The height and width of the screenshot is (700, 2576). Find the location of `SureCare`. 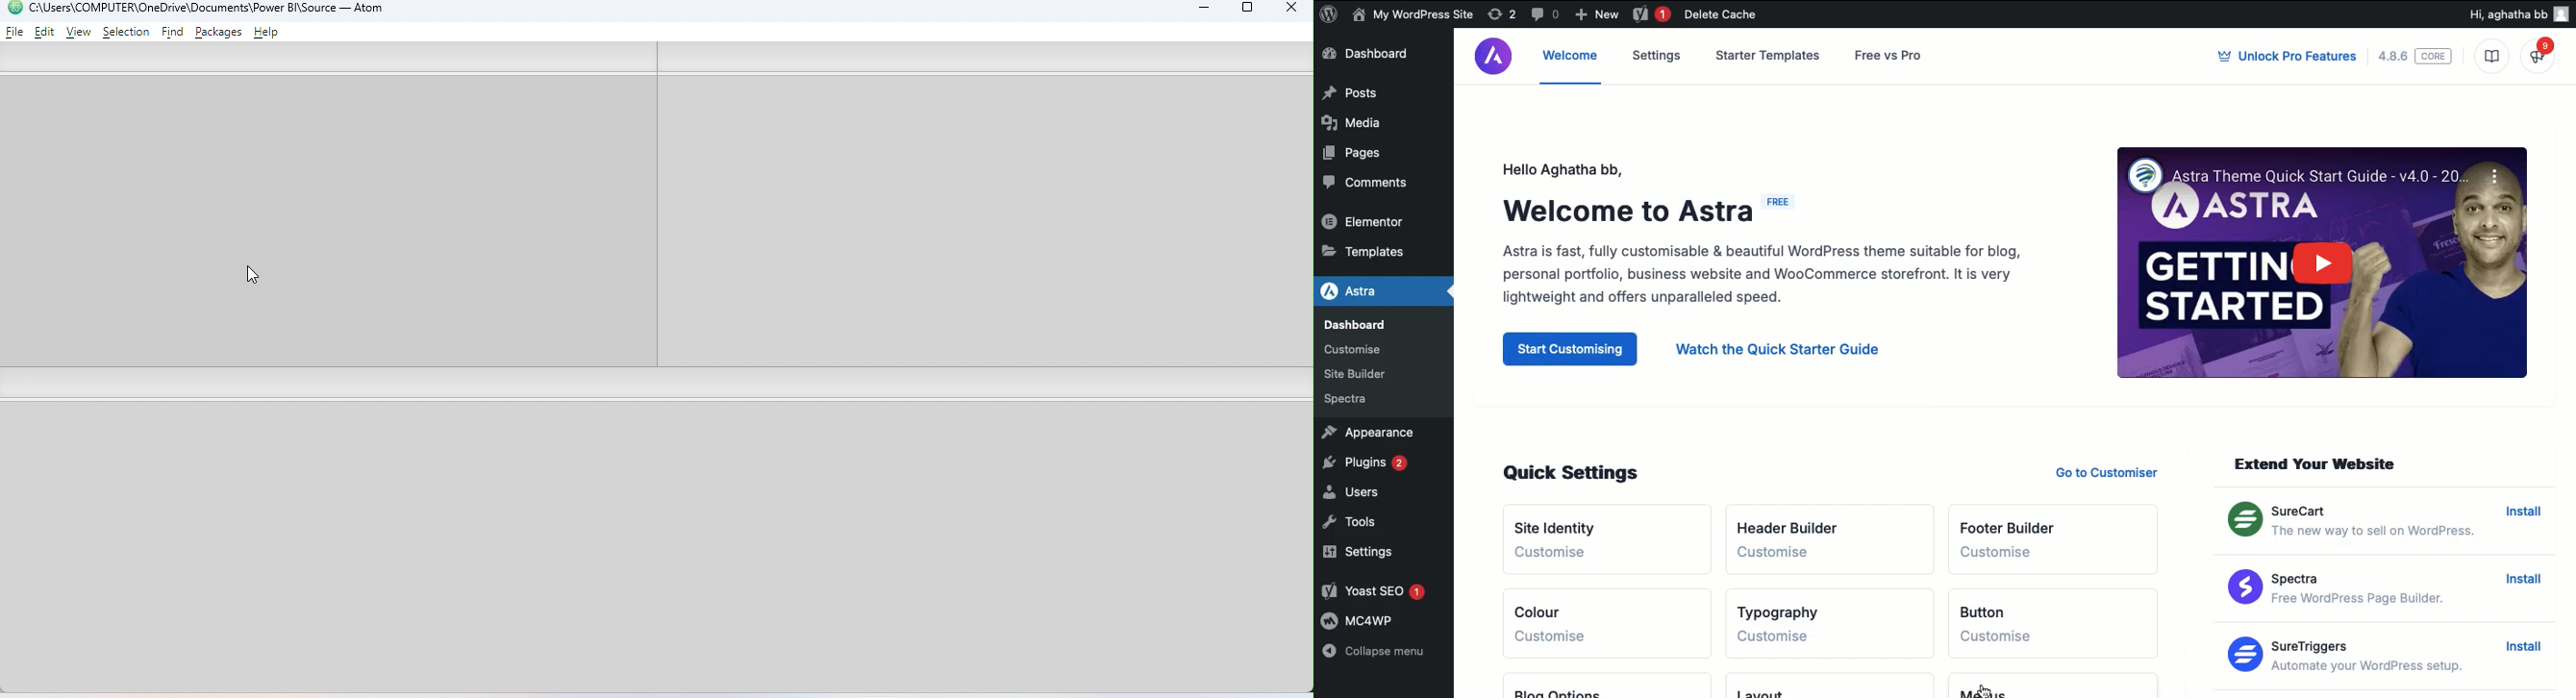

SureCare is located at coordinates (2354, 524).